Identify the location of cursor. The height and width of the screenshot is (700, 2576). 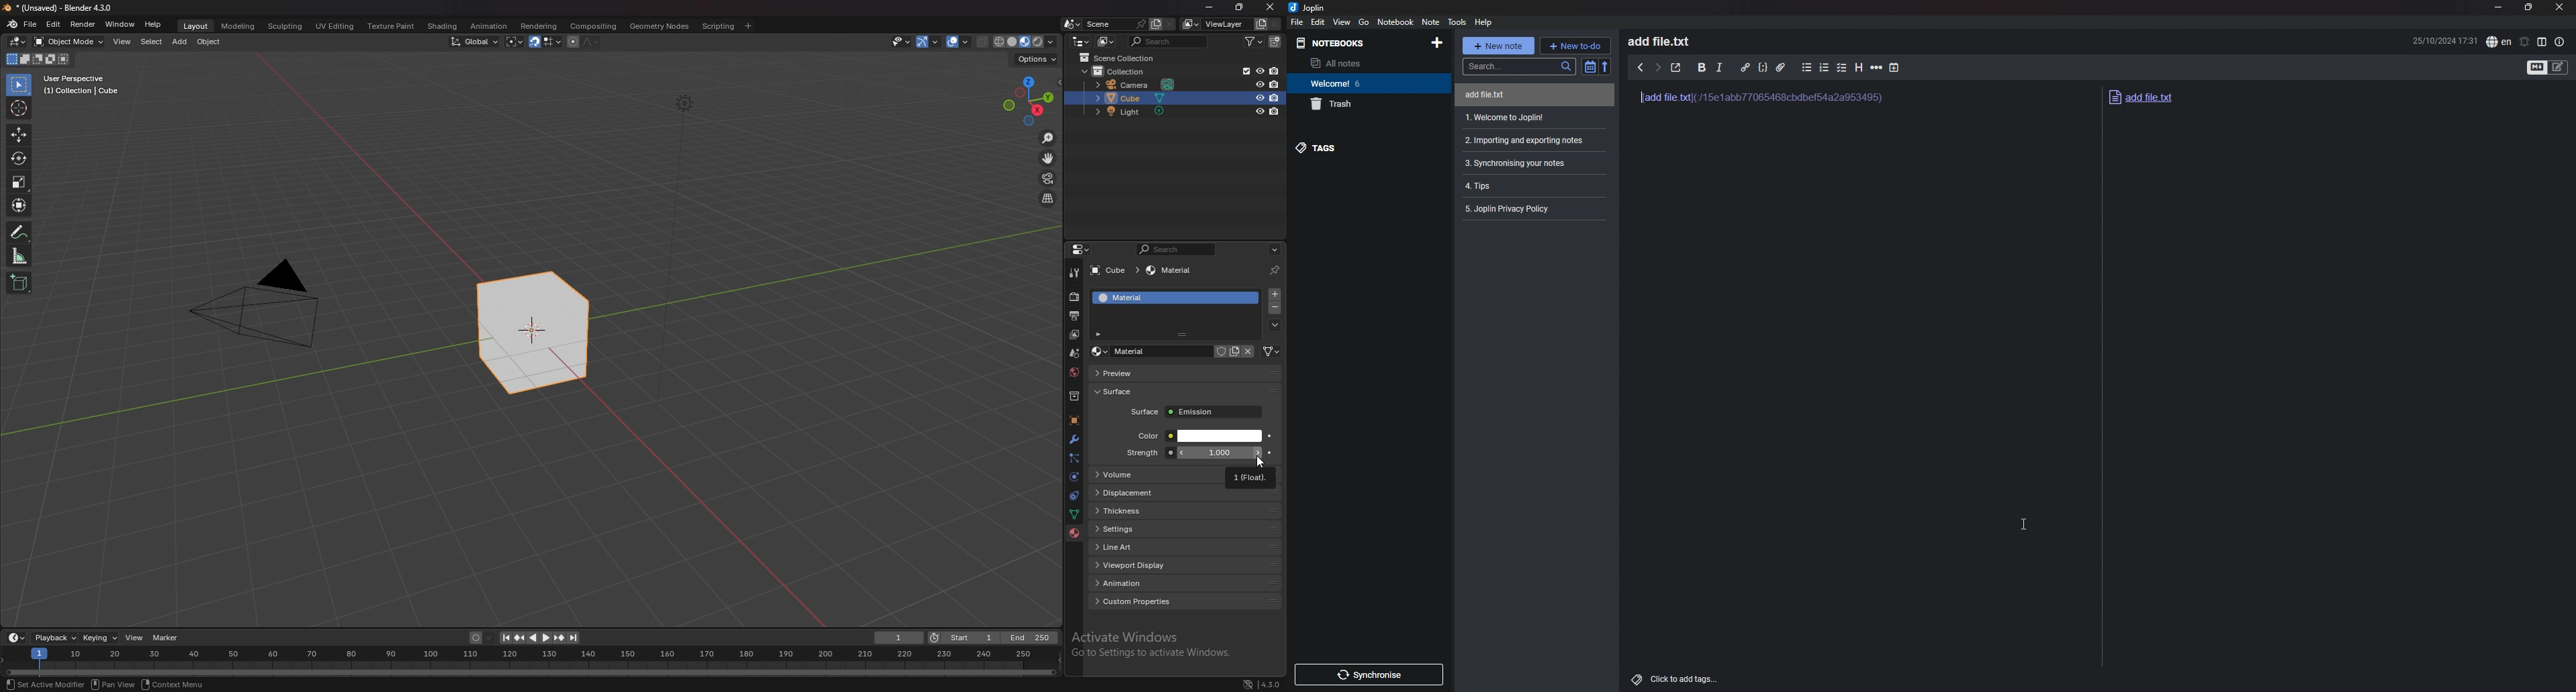
(2026, 523).